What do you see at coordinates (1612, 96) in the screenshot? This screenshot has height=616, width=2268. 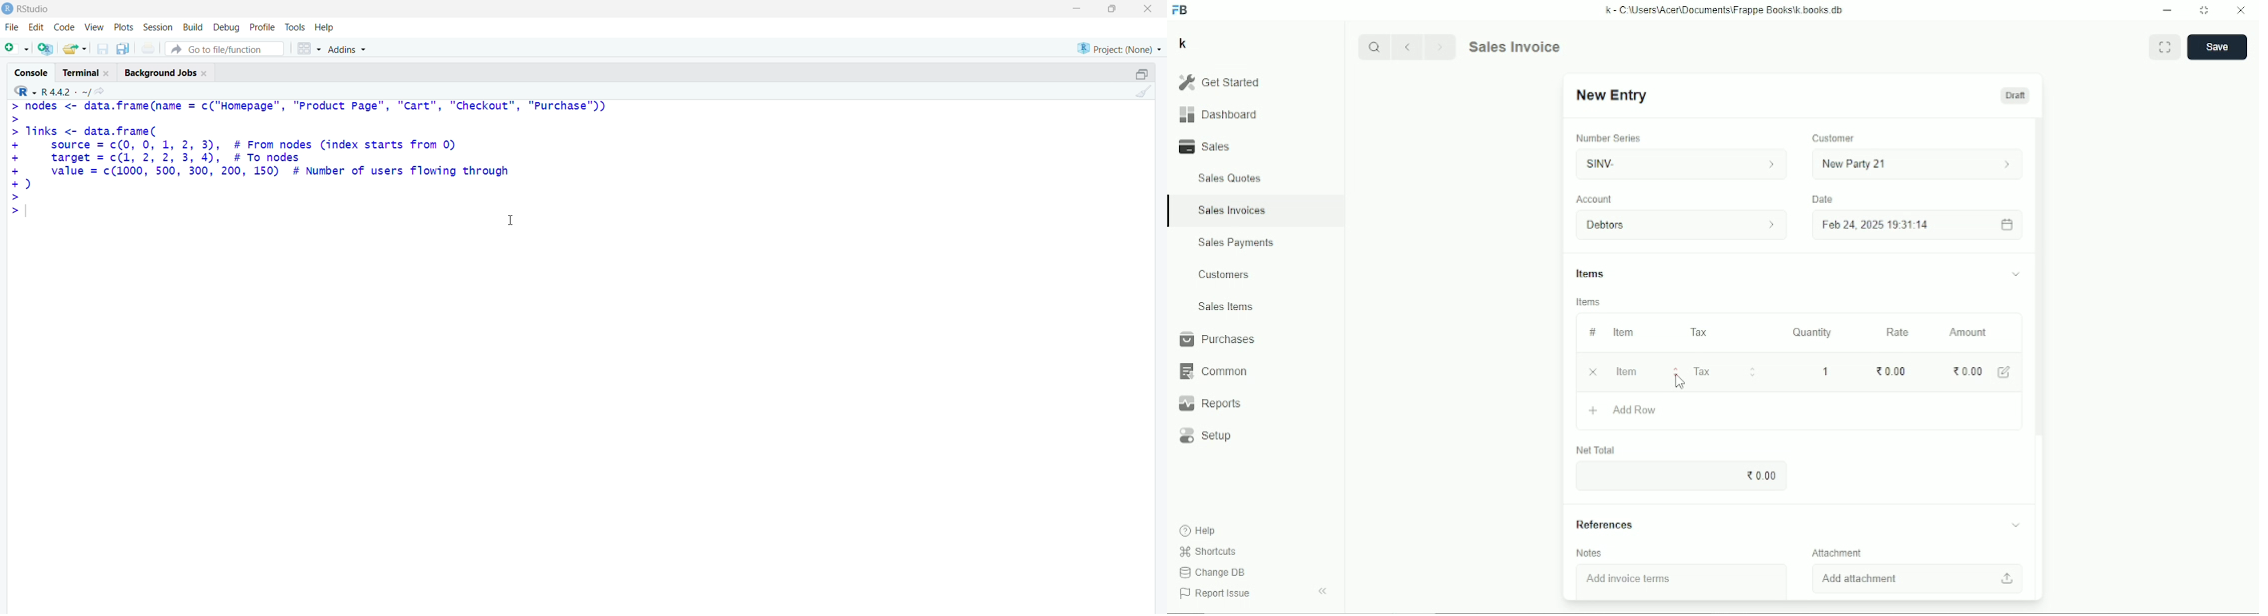 I see `New entry` at bounding box center [1612, 96].